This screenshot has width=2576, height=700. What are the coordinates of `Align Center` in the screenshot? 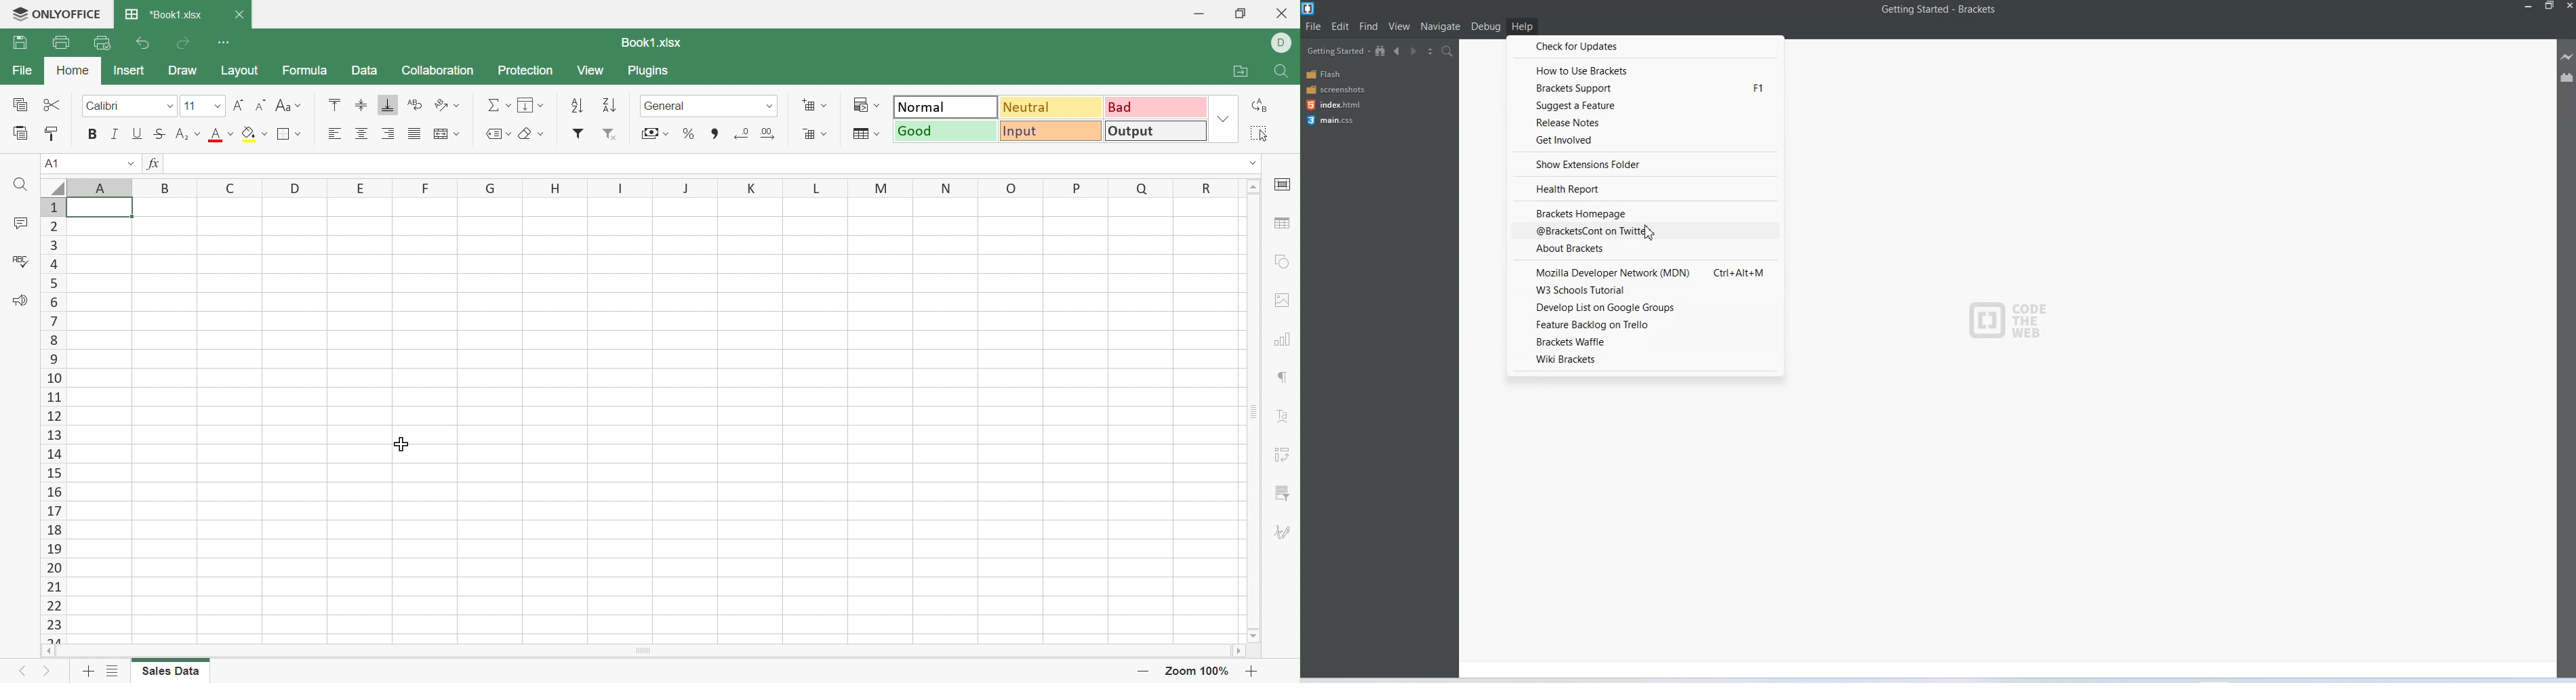 It's located at (363, 133).